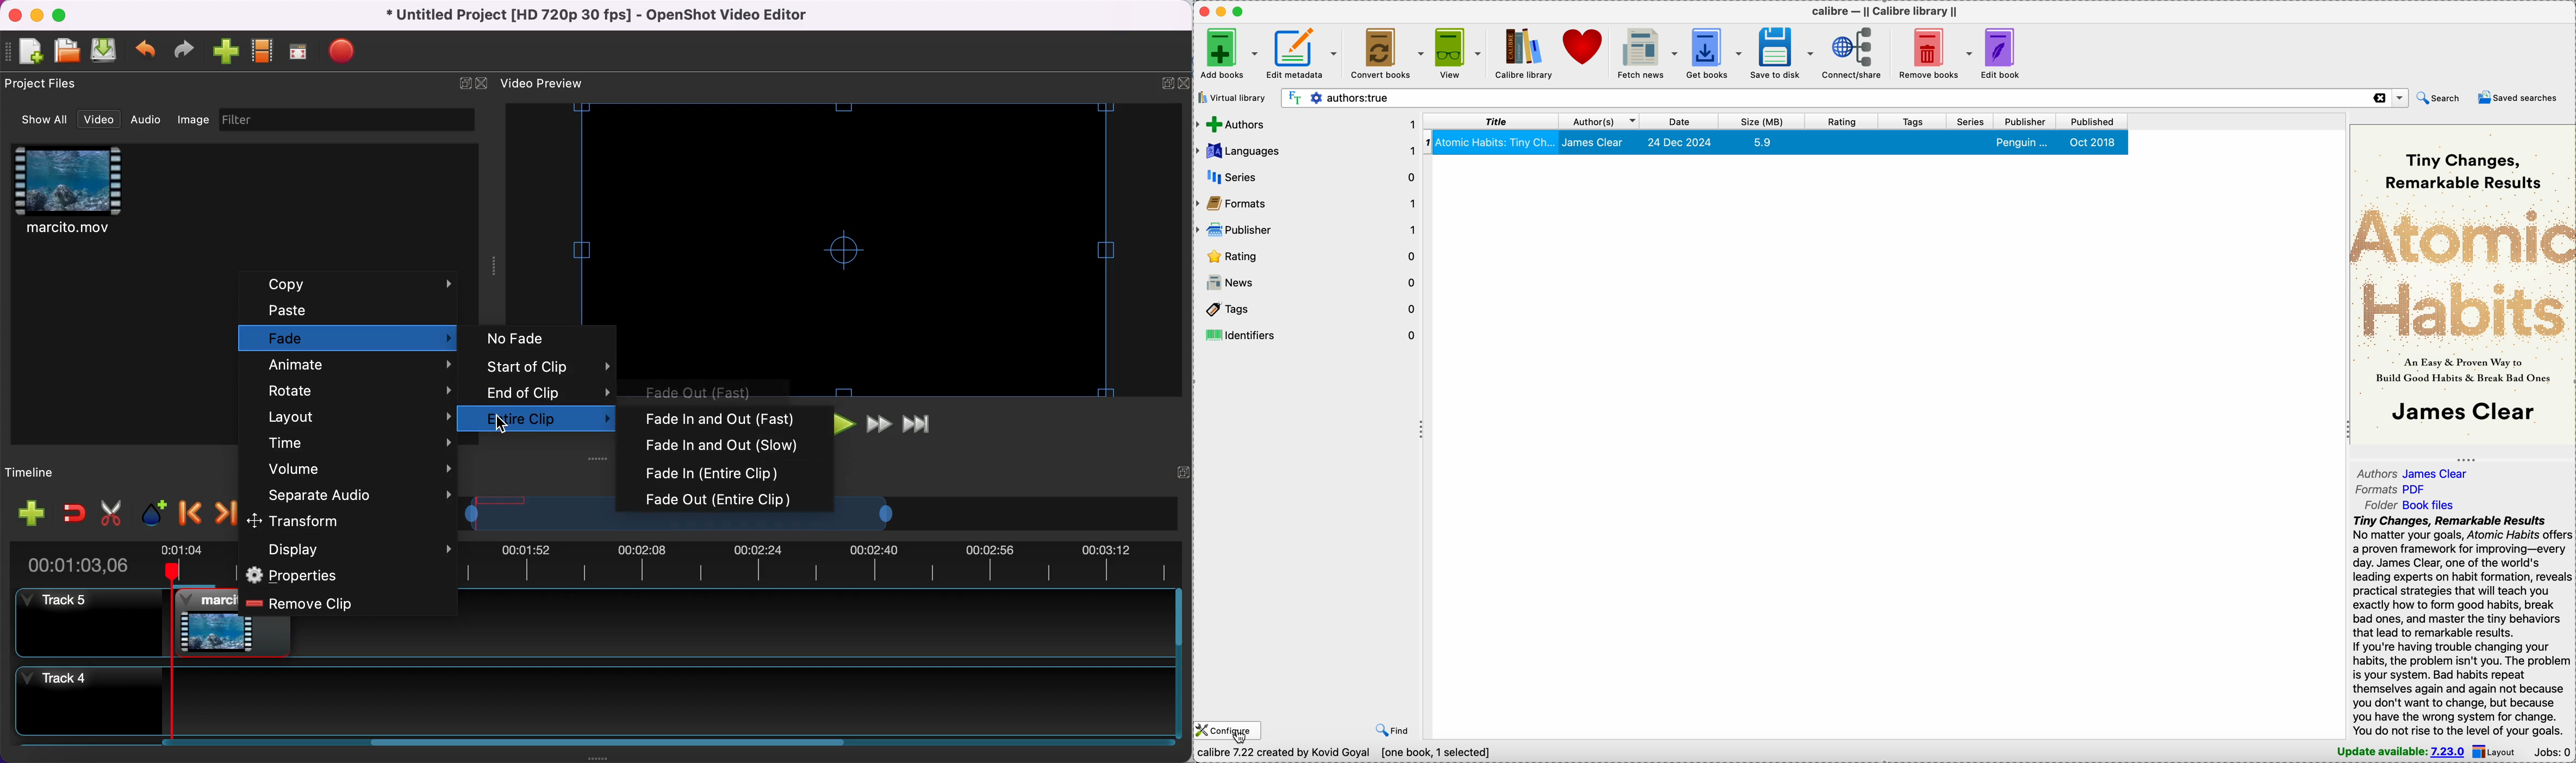  I want to click on authors, so click(1306, 126).